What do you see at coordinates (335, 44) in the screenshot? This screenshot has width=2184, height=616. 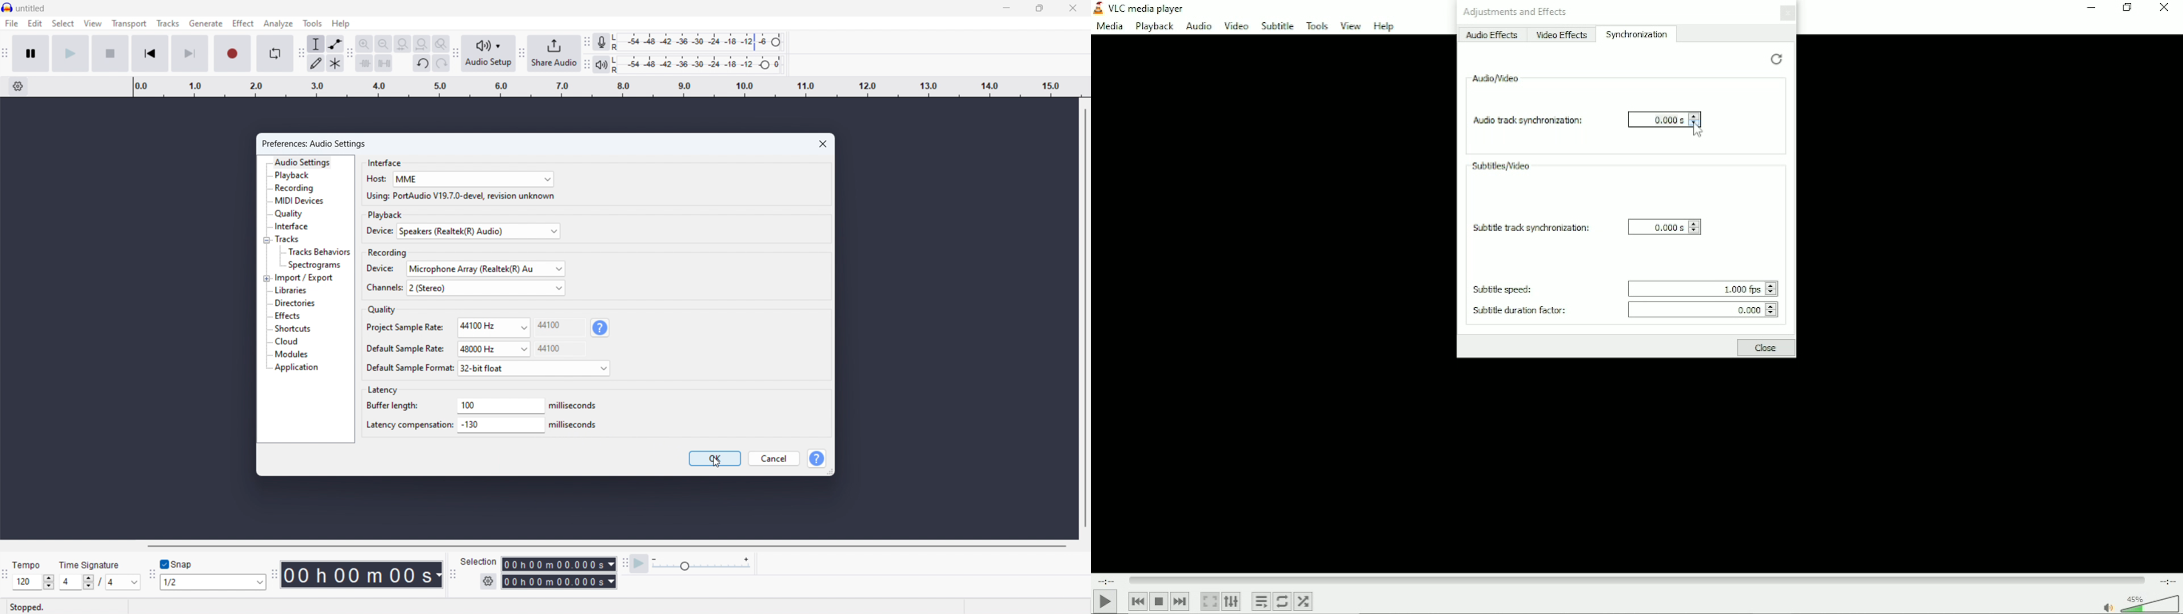 I see `envelop tool` at bounding box center [335, 44].